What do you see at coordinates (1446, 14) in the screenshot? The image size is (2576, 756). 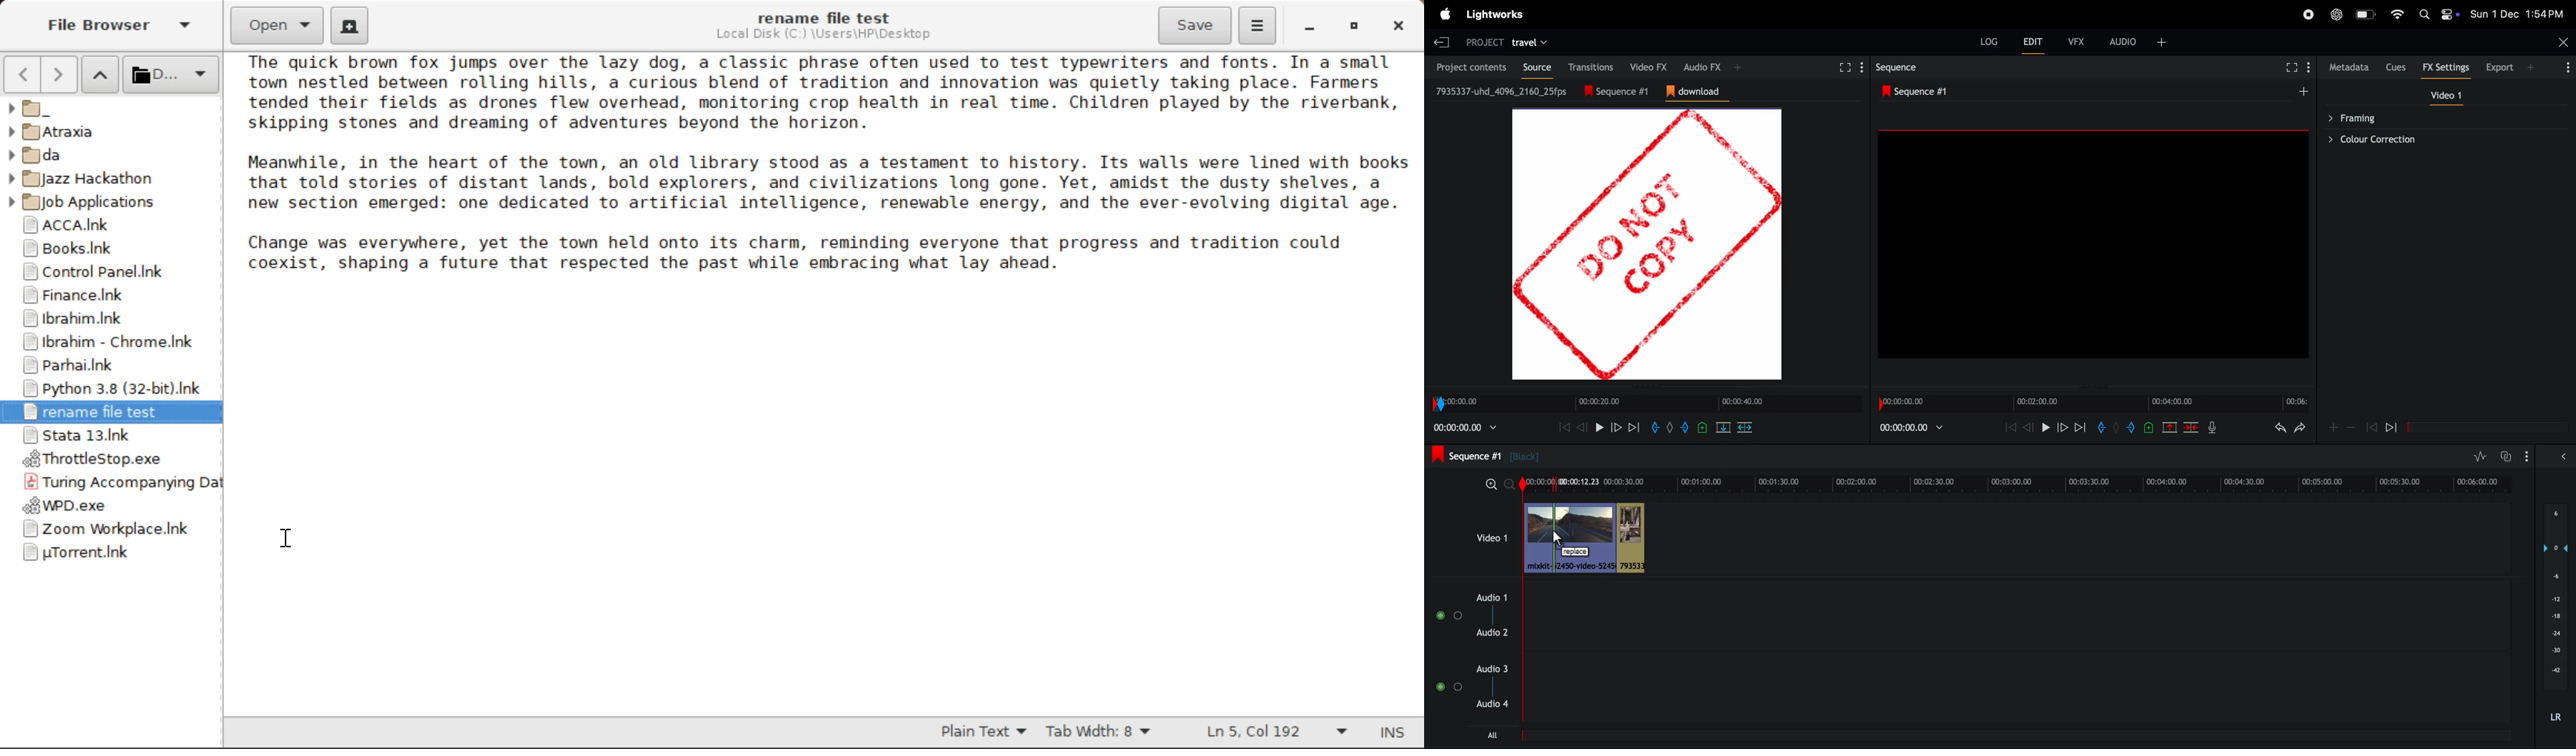 I see `Apple logo` at bounding box center [1446, 14].